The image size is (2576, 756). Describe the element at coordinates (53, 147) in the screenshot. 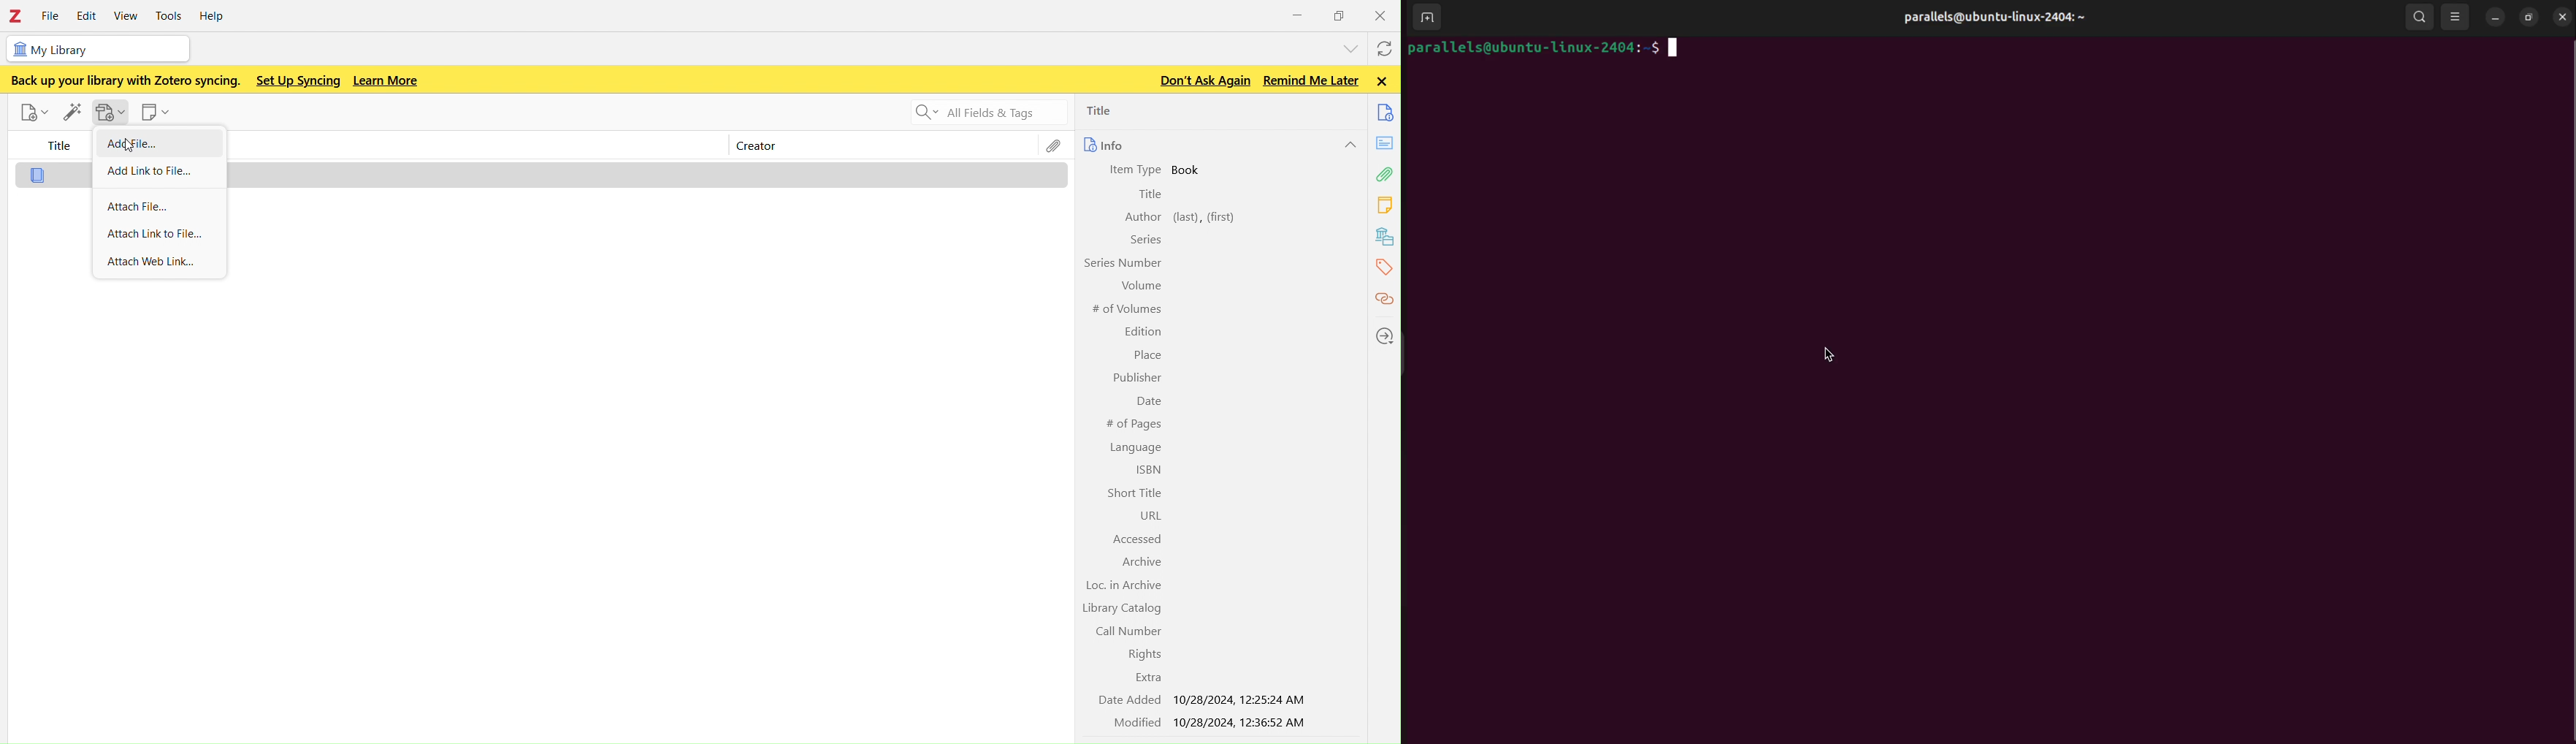

I see `title` at that location.